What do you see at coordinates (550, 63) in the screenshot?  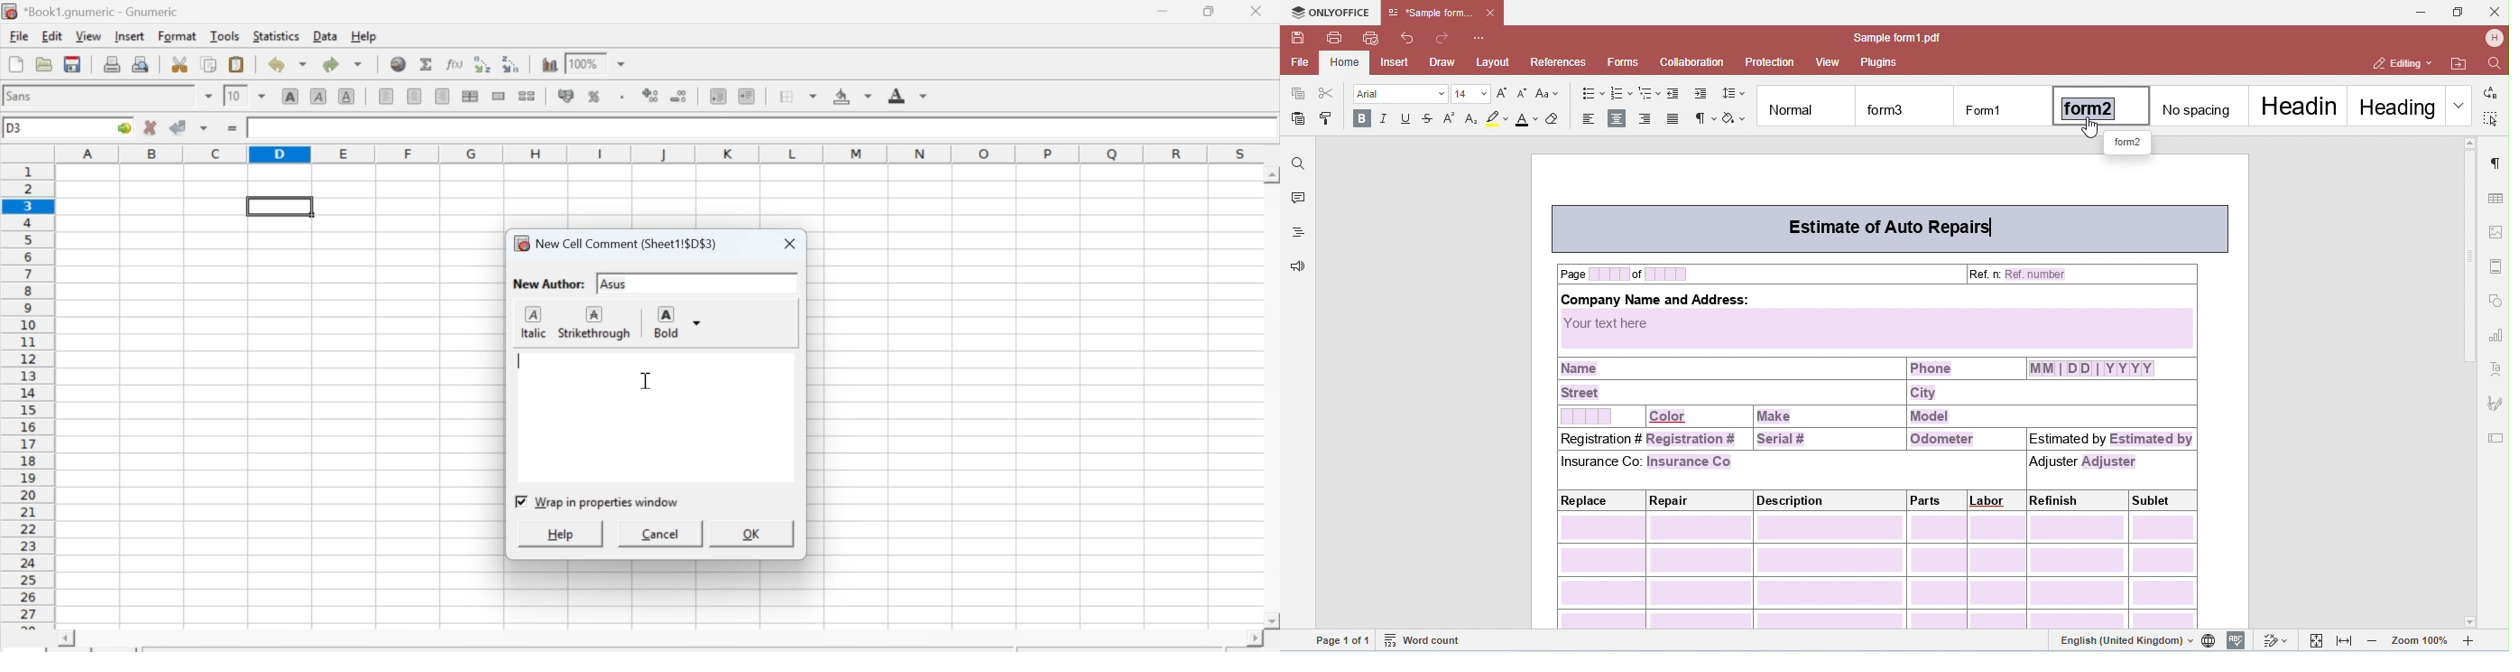 I see `Graph` at bounding box center [550, 63].